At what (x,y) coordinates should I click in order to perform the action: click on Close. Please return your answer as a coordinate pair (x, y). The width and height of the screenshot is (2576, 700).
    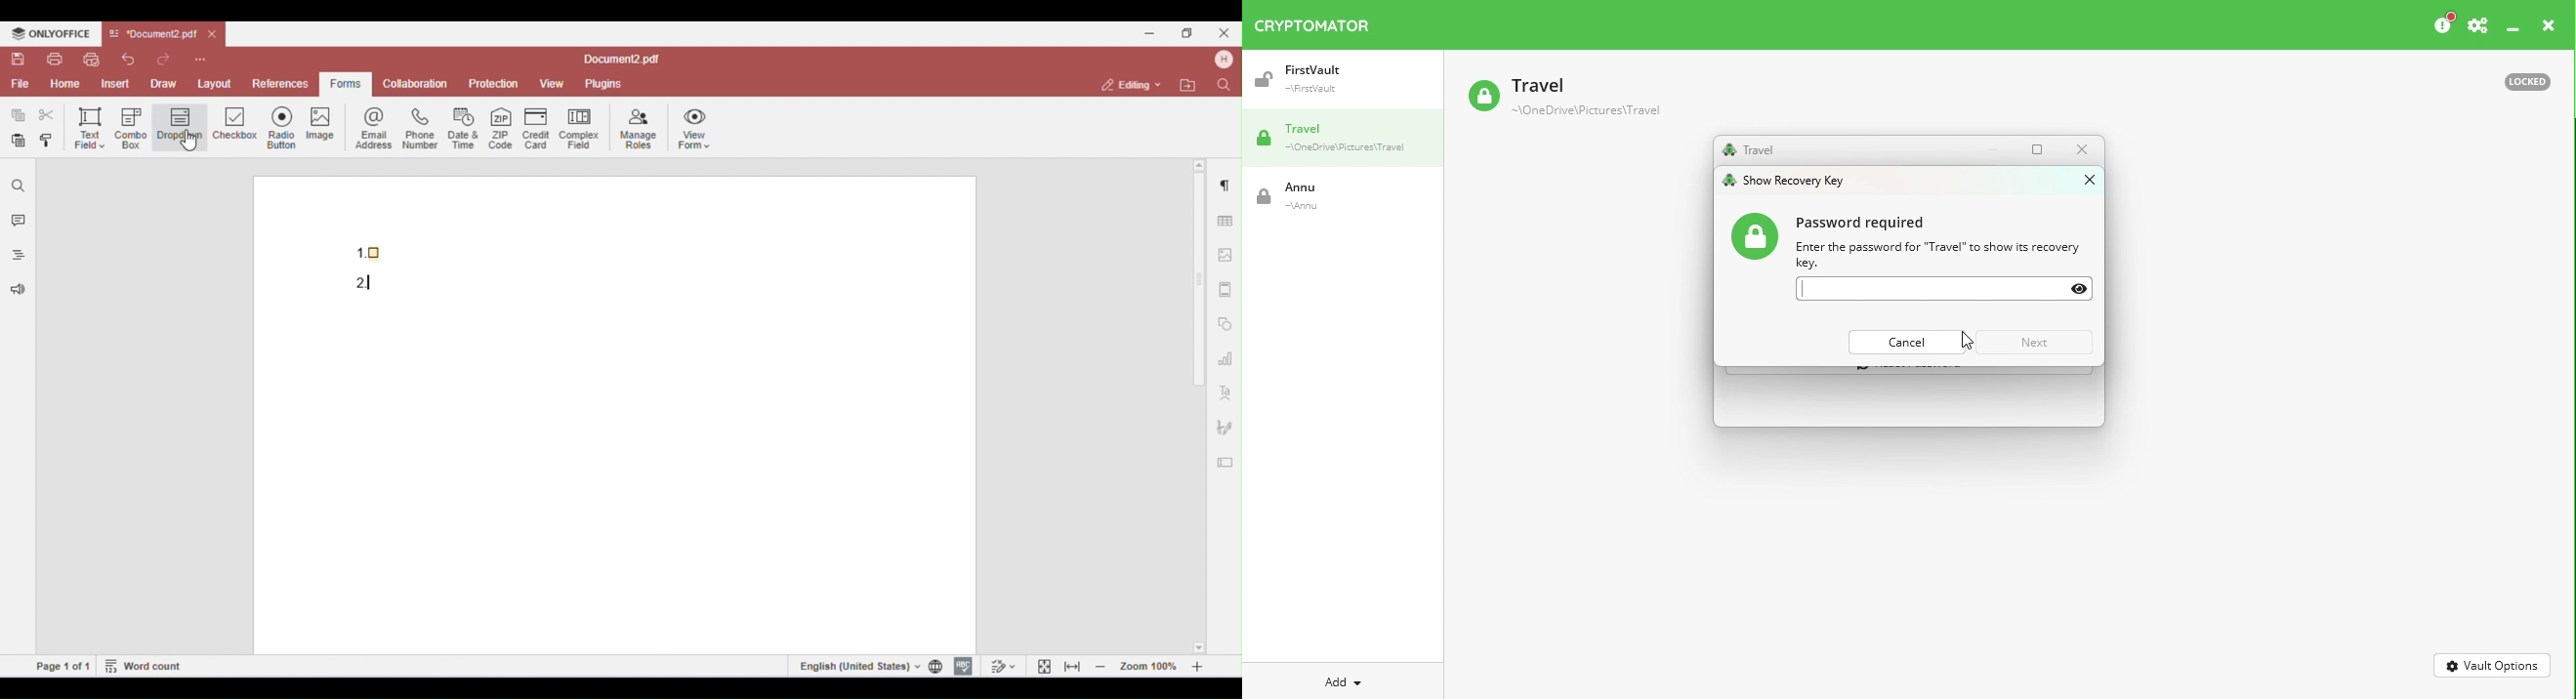
    Looking at the image, I should click on (2549, 28).